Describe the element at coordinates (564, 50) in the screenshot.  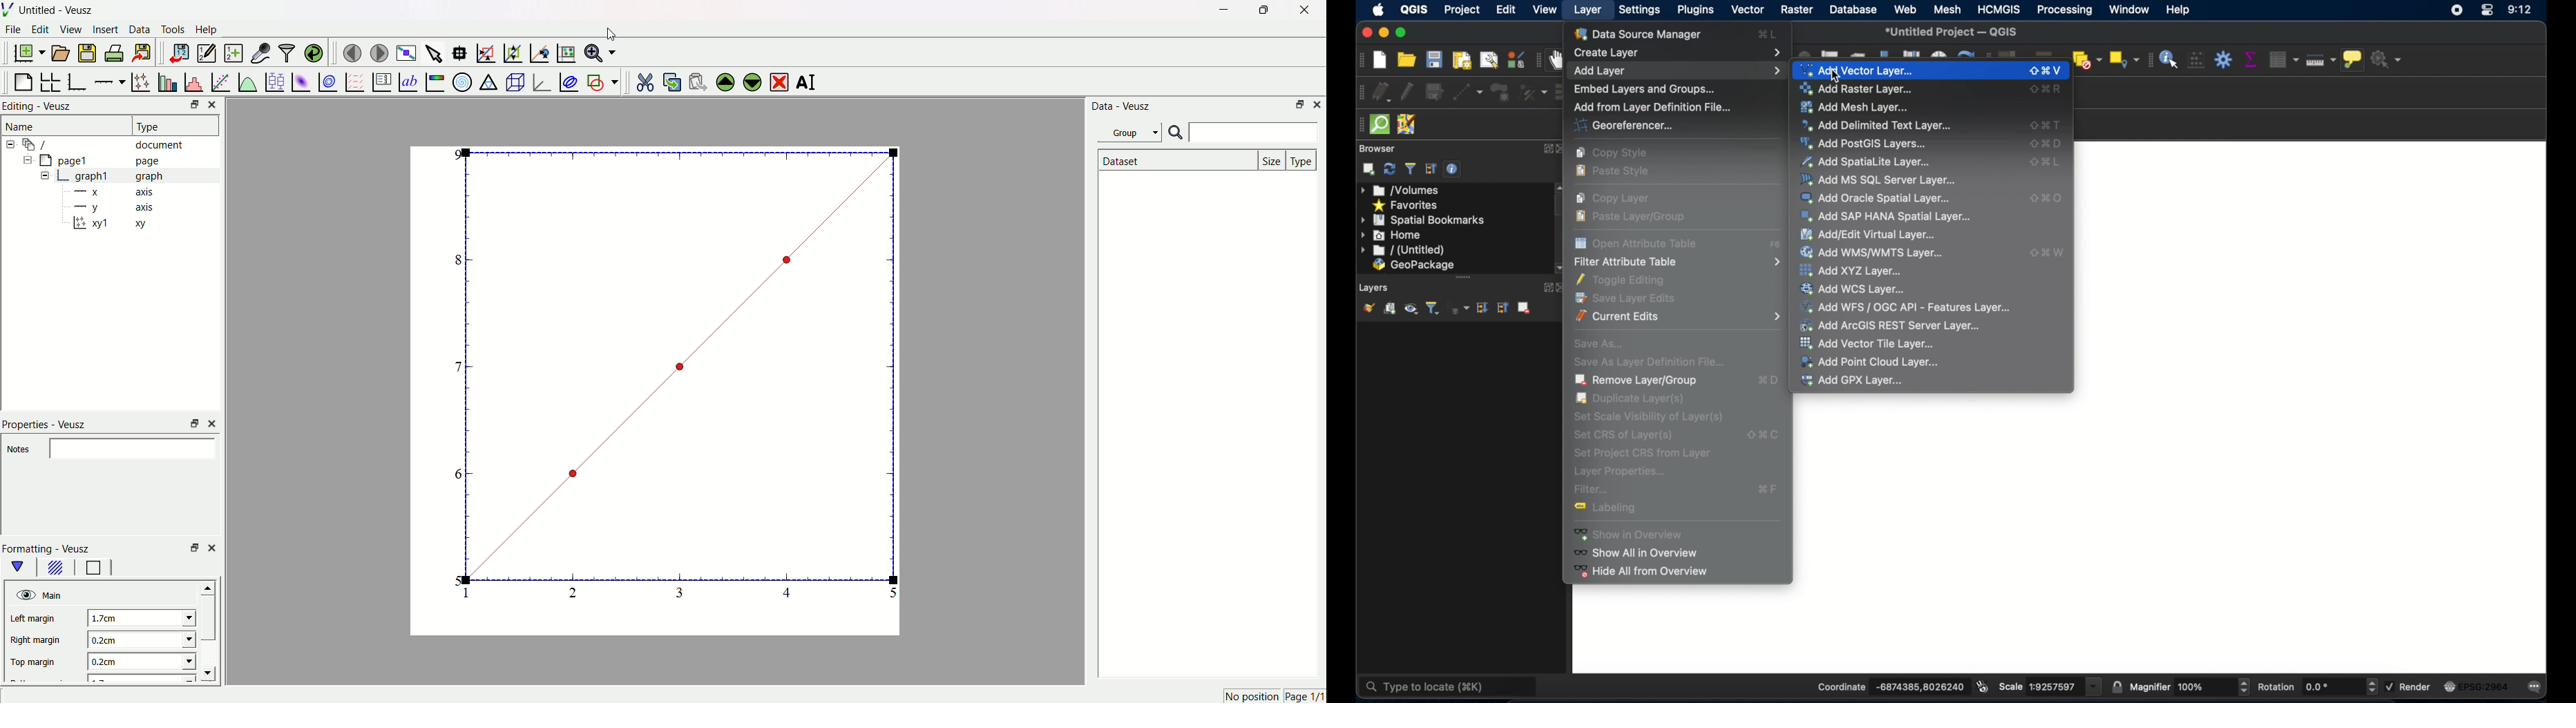
I see `reset the graph axes` at that location.